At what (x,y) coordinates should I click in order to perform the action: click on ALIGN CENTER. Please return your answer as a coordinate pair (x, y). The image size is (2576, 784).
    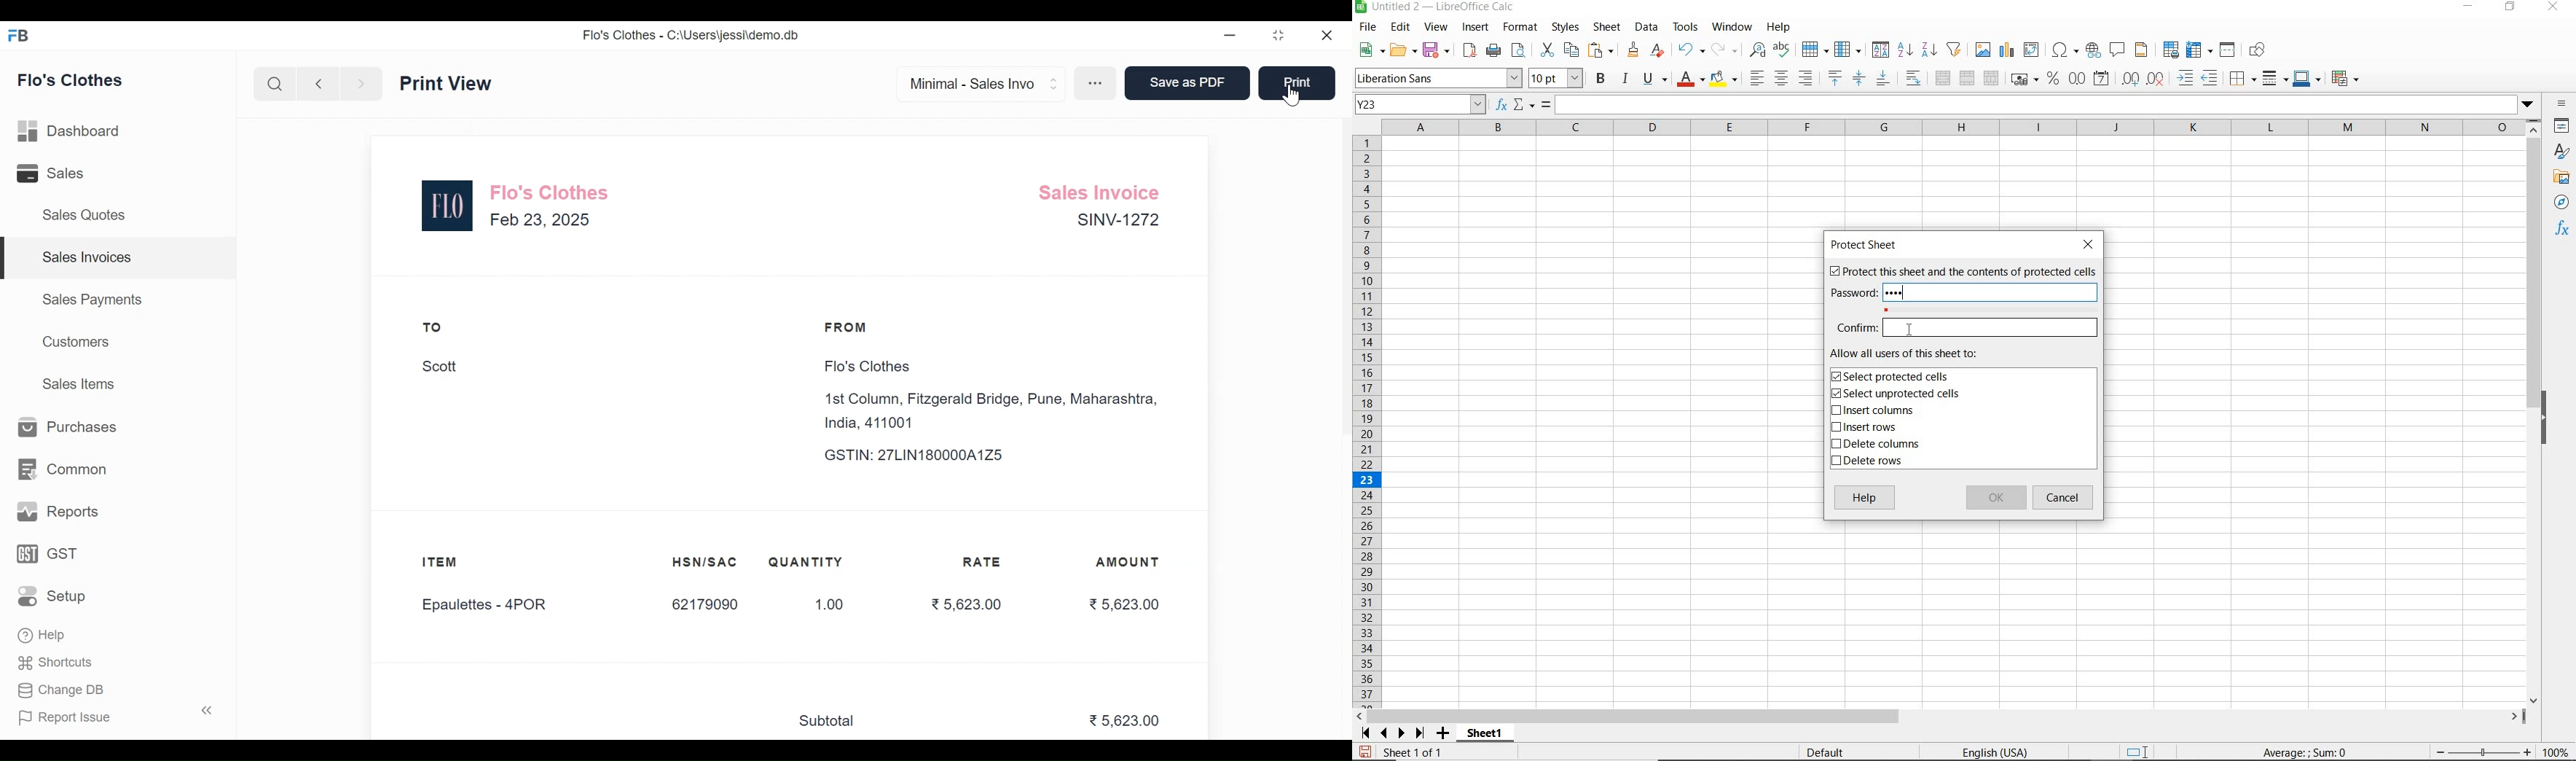
    Looking at the image, I should click on (1781, 79).